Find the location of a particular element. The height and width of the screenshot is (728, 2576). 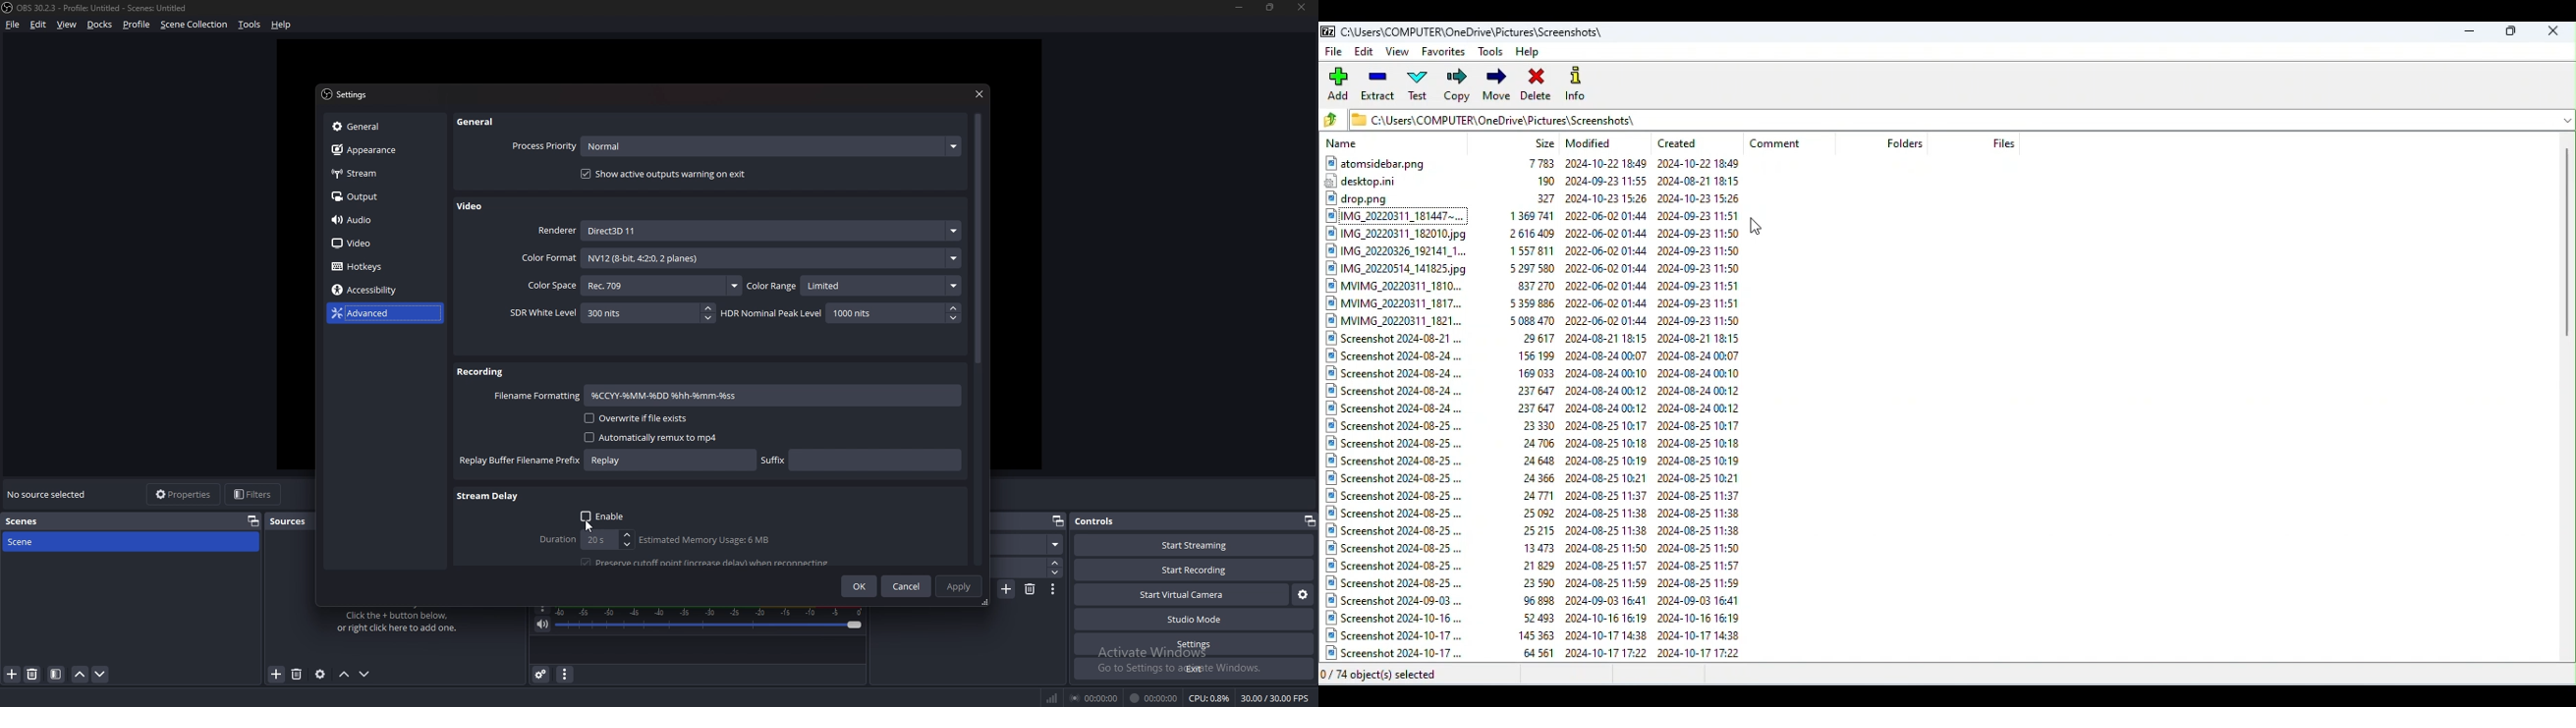

studio mode is located at coordinates (1195, 620).